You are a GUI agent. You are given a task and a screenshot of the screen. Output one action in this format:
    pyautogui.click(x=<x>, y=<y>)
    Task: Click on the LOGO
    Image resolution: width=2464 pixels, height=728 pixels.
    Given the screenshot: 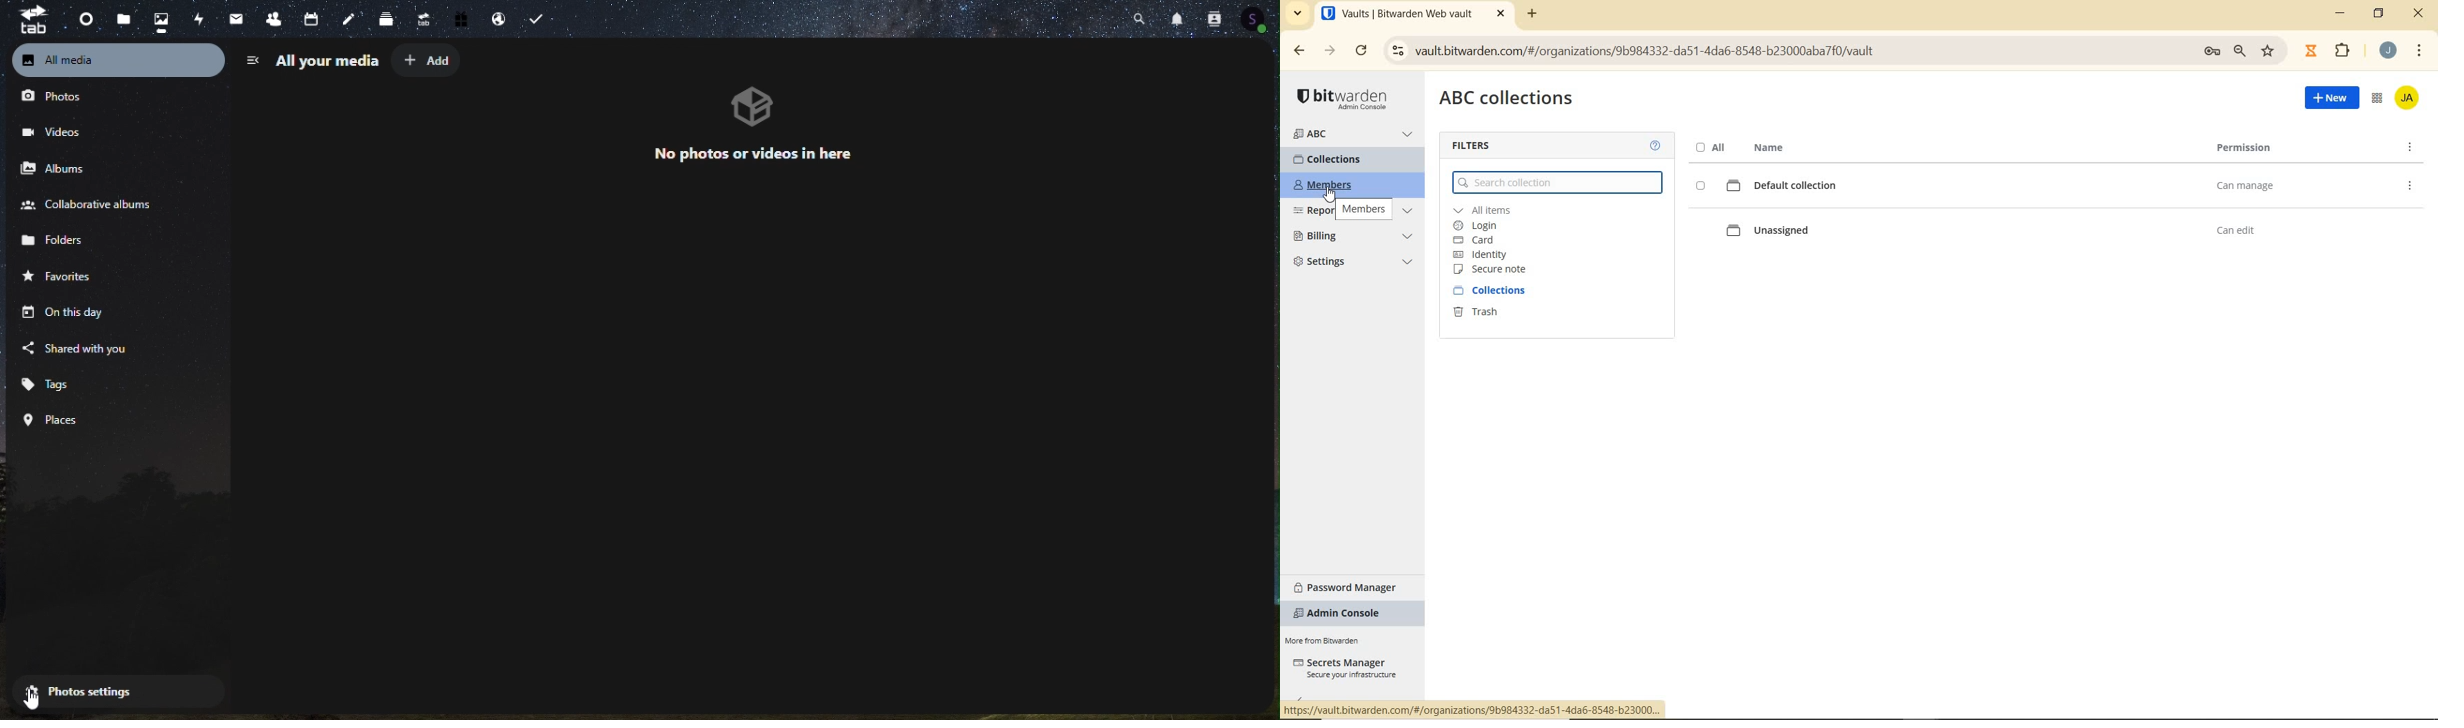 What is the action you would take?
    pyautogui.click(x=1346, y=98)
    